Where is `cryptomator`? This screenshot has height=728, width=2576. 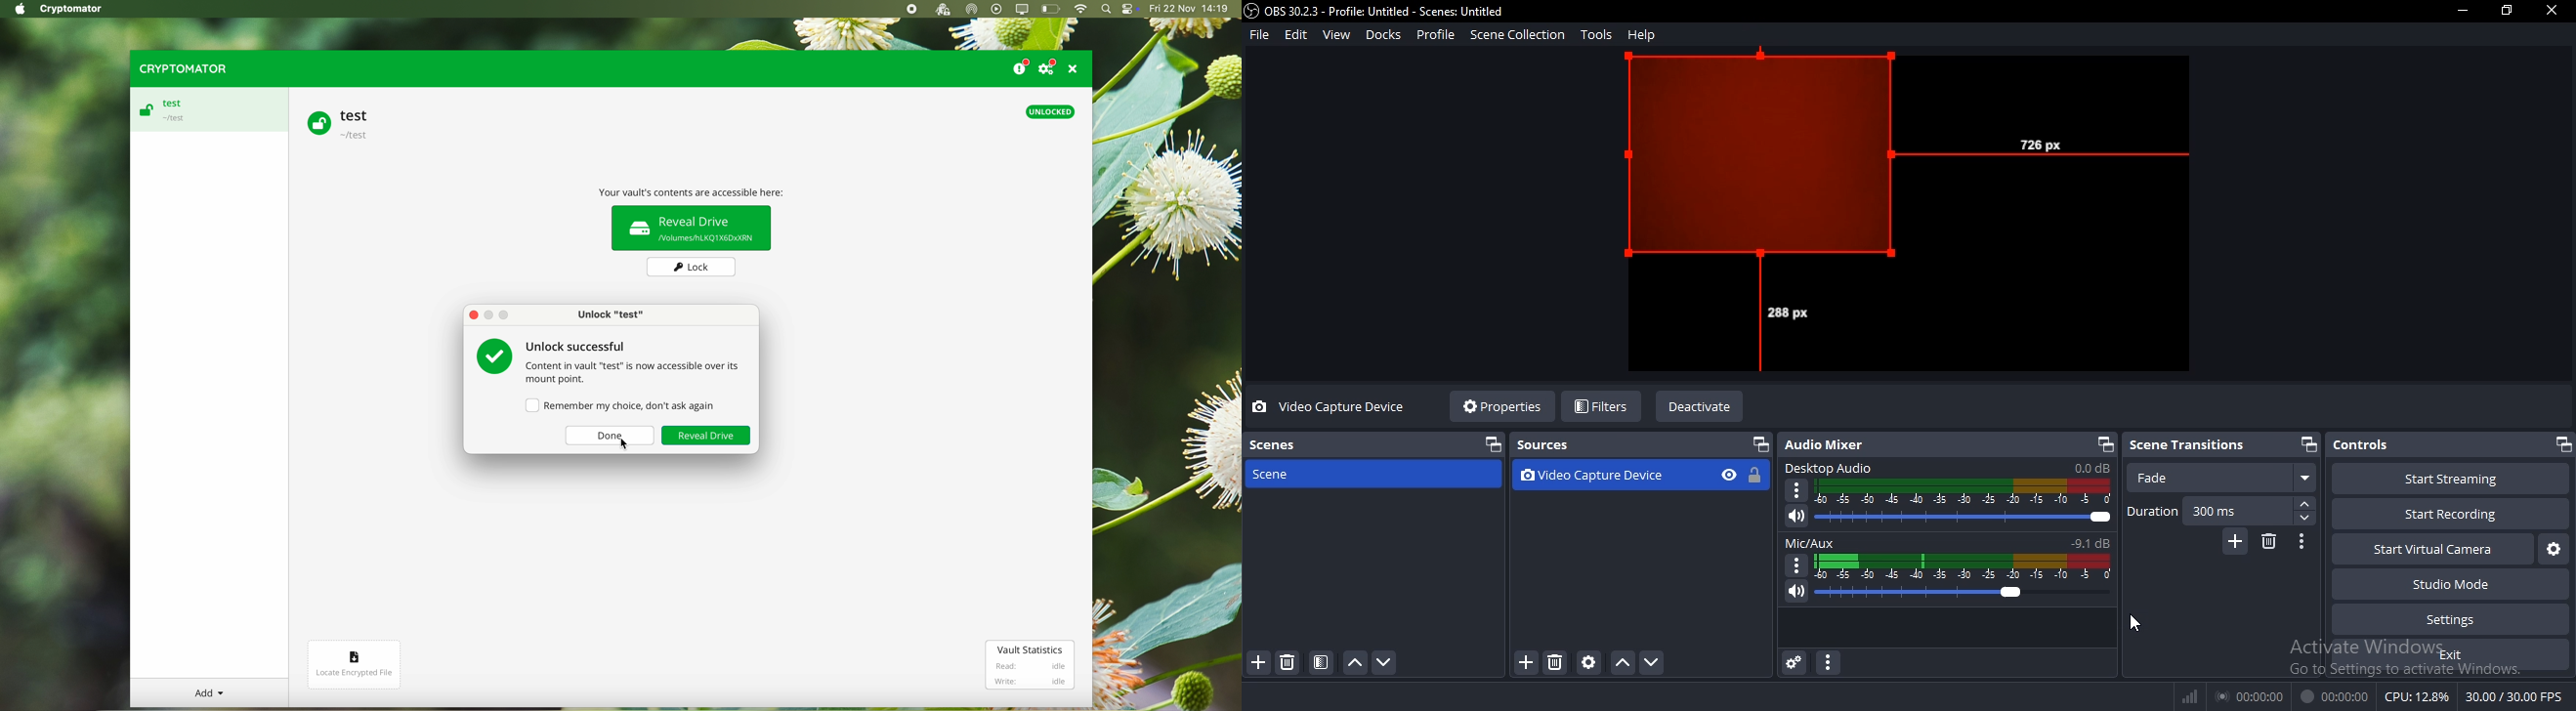
cryptomator is located at coordinates (181, 69).